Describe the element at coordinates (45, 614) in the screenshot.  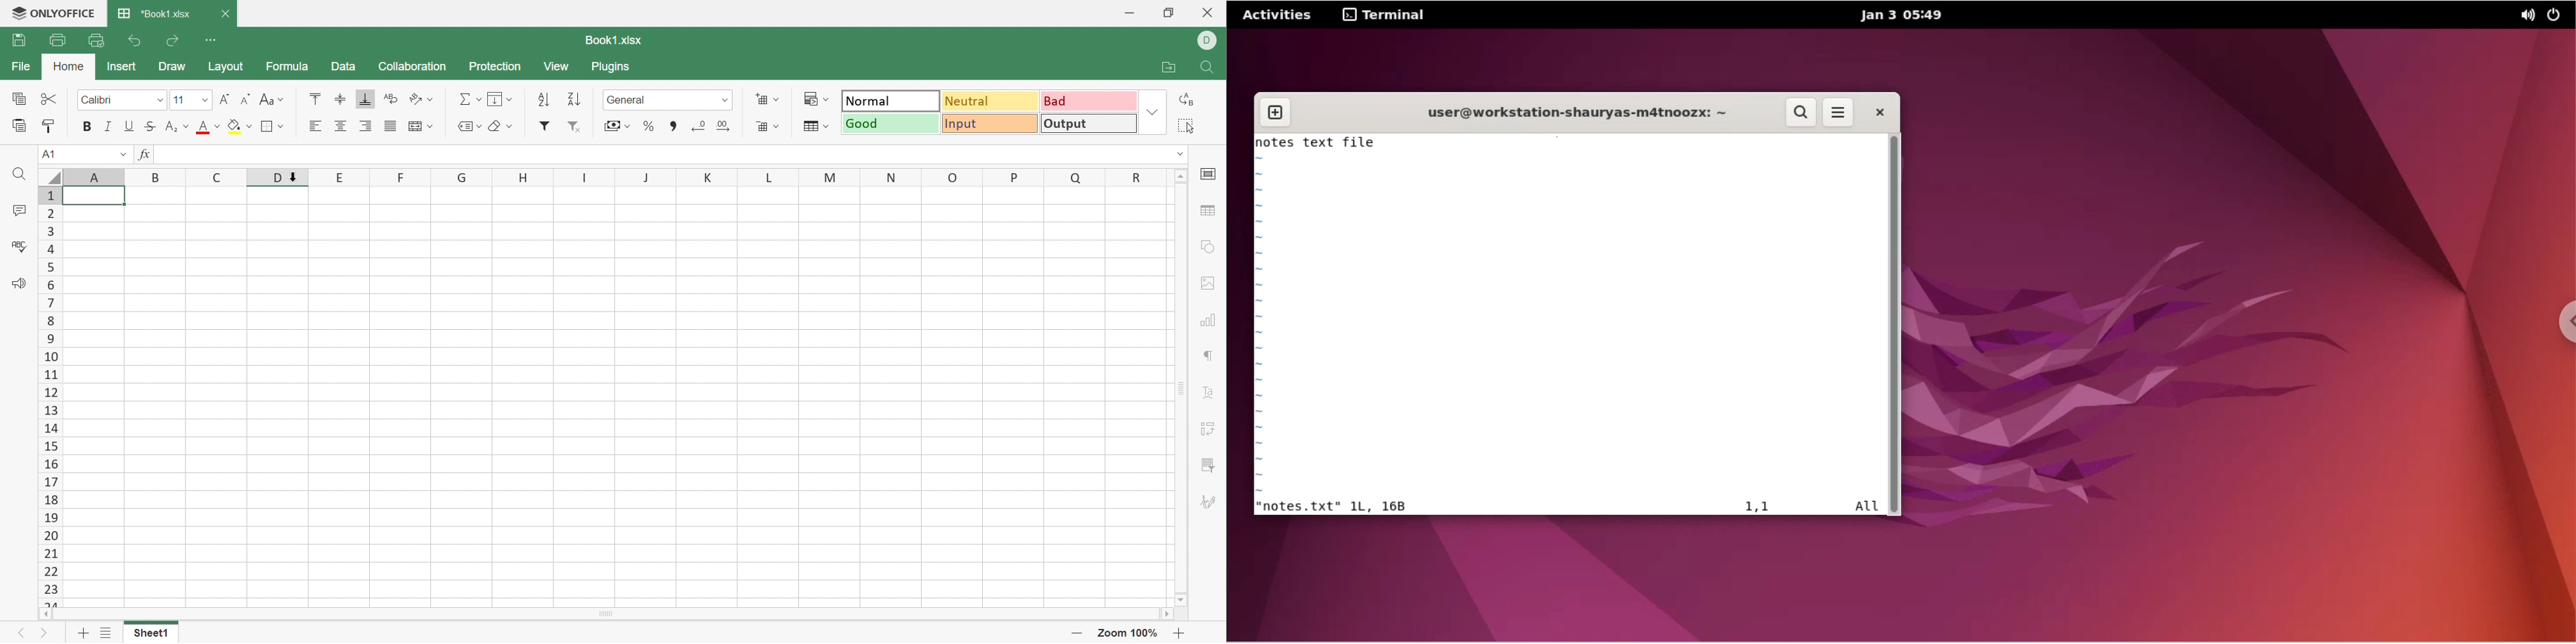
I see `Scroll Left` at that location.